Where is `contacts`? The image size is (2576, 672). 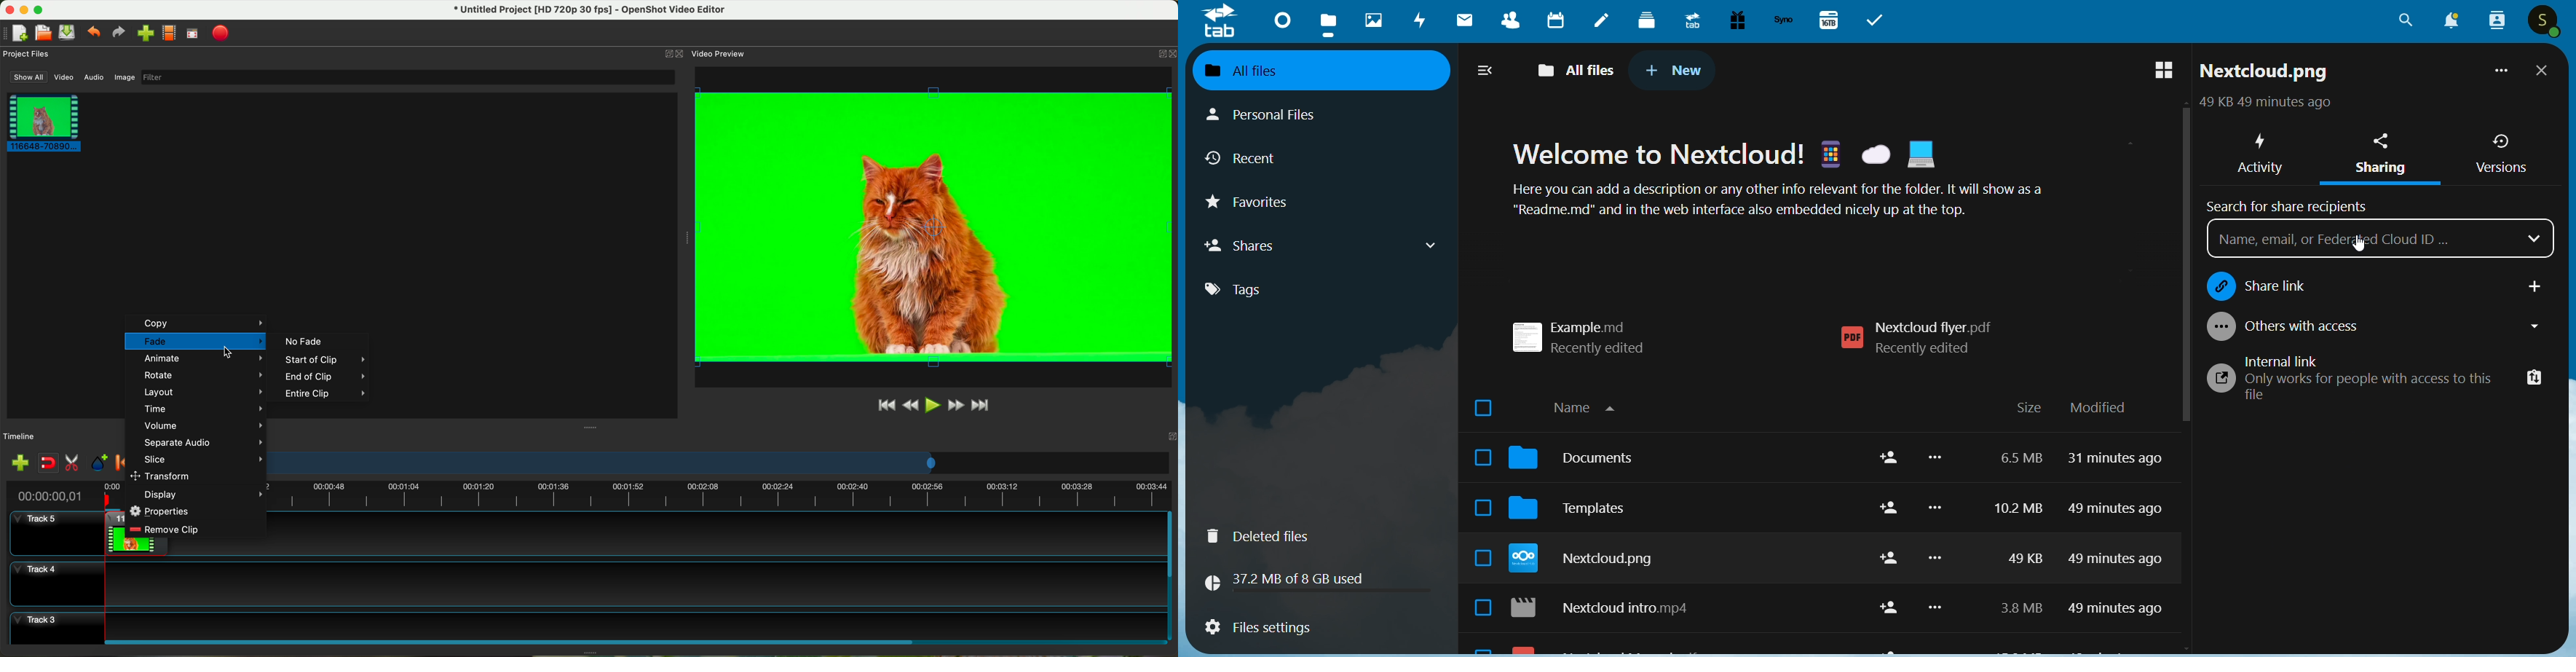 contacts is located at coordinates (1506, 23).